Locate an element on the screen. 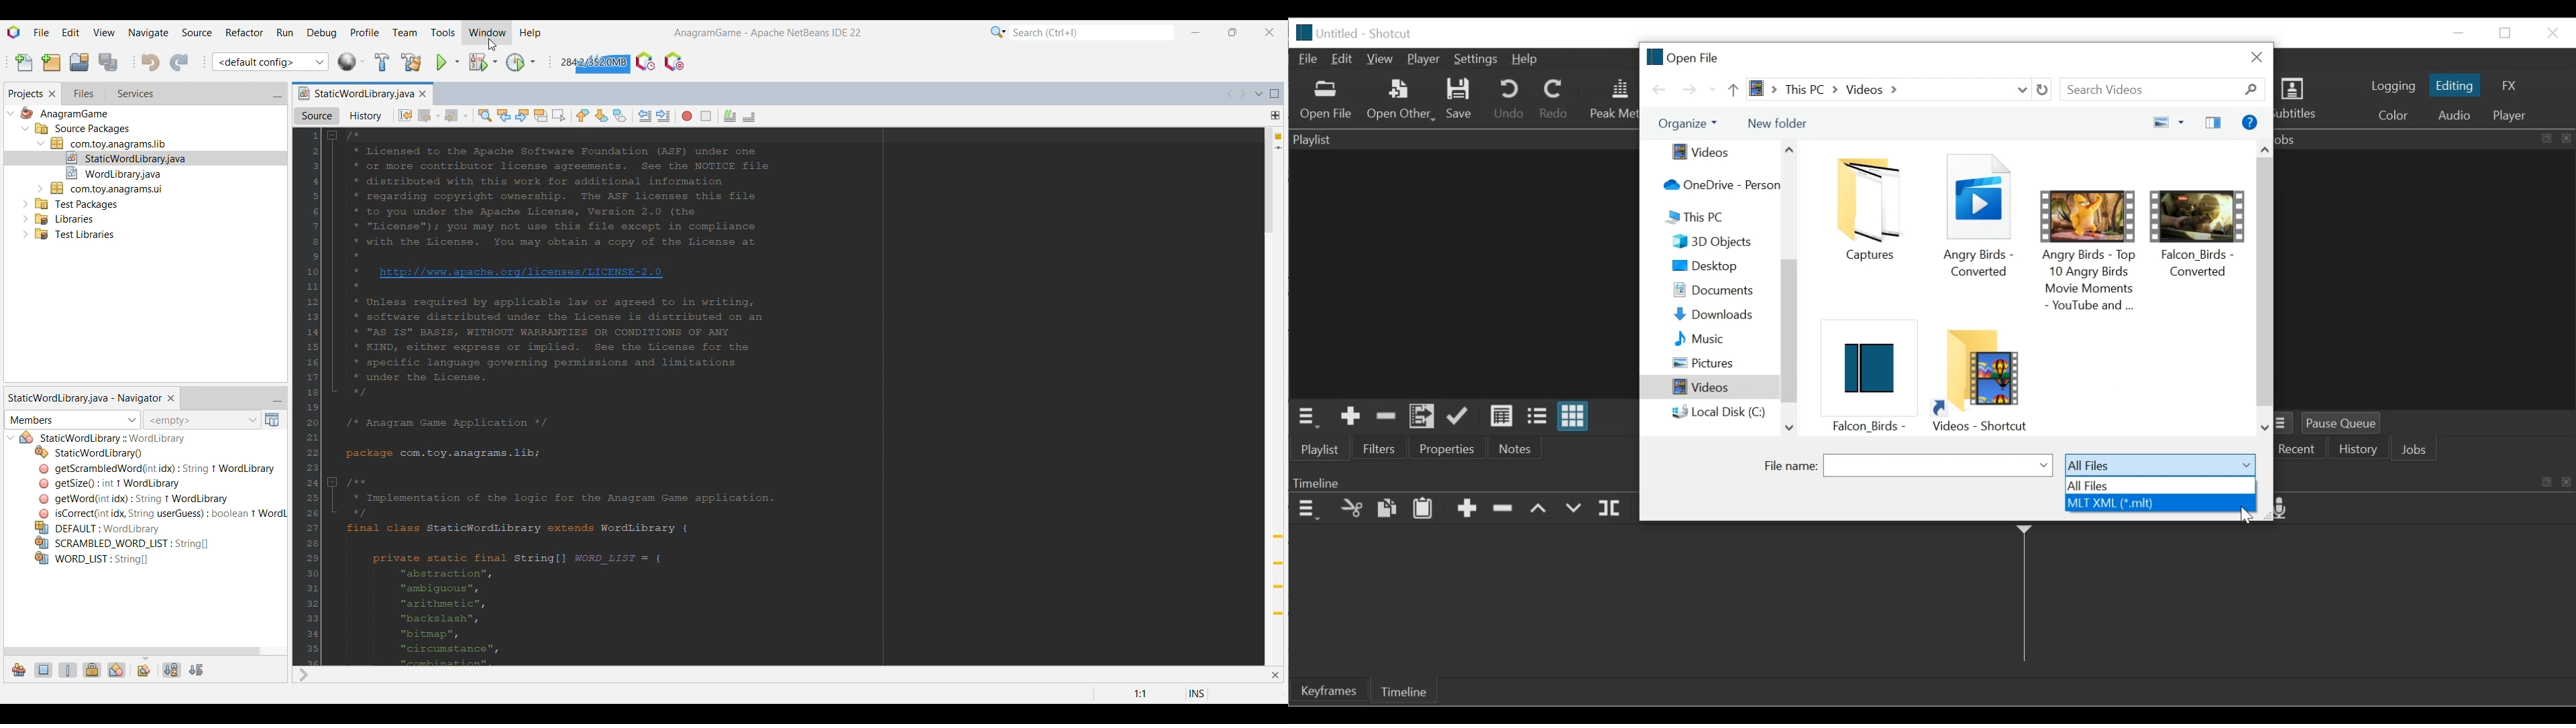 The width and height of the screenshot is (2576, 728). Refresh is located at coordinates (2046, 90).